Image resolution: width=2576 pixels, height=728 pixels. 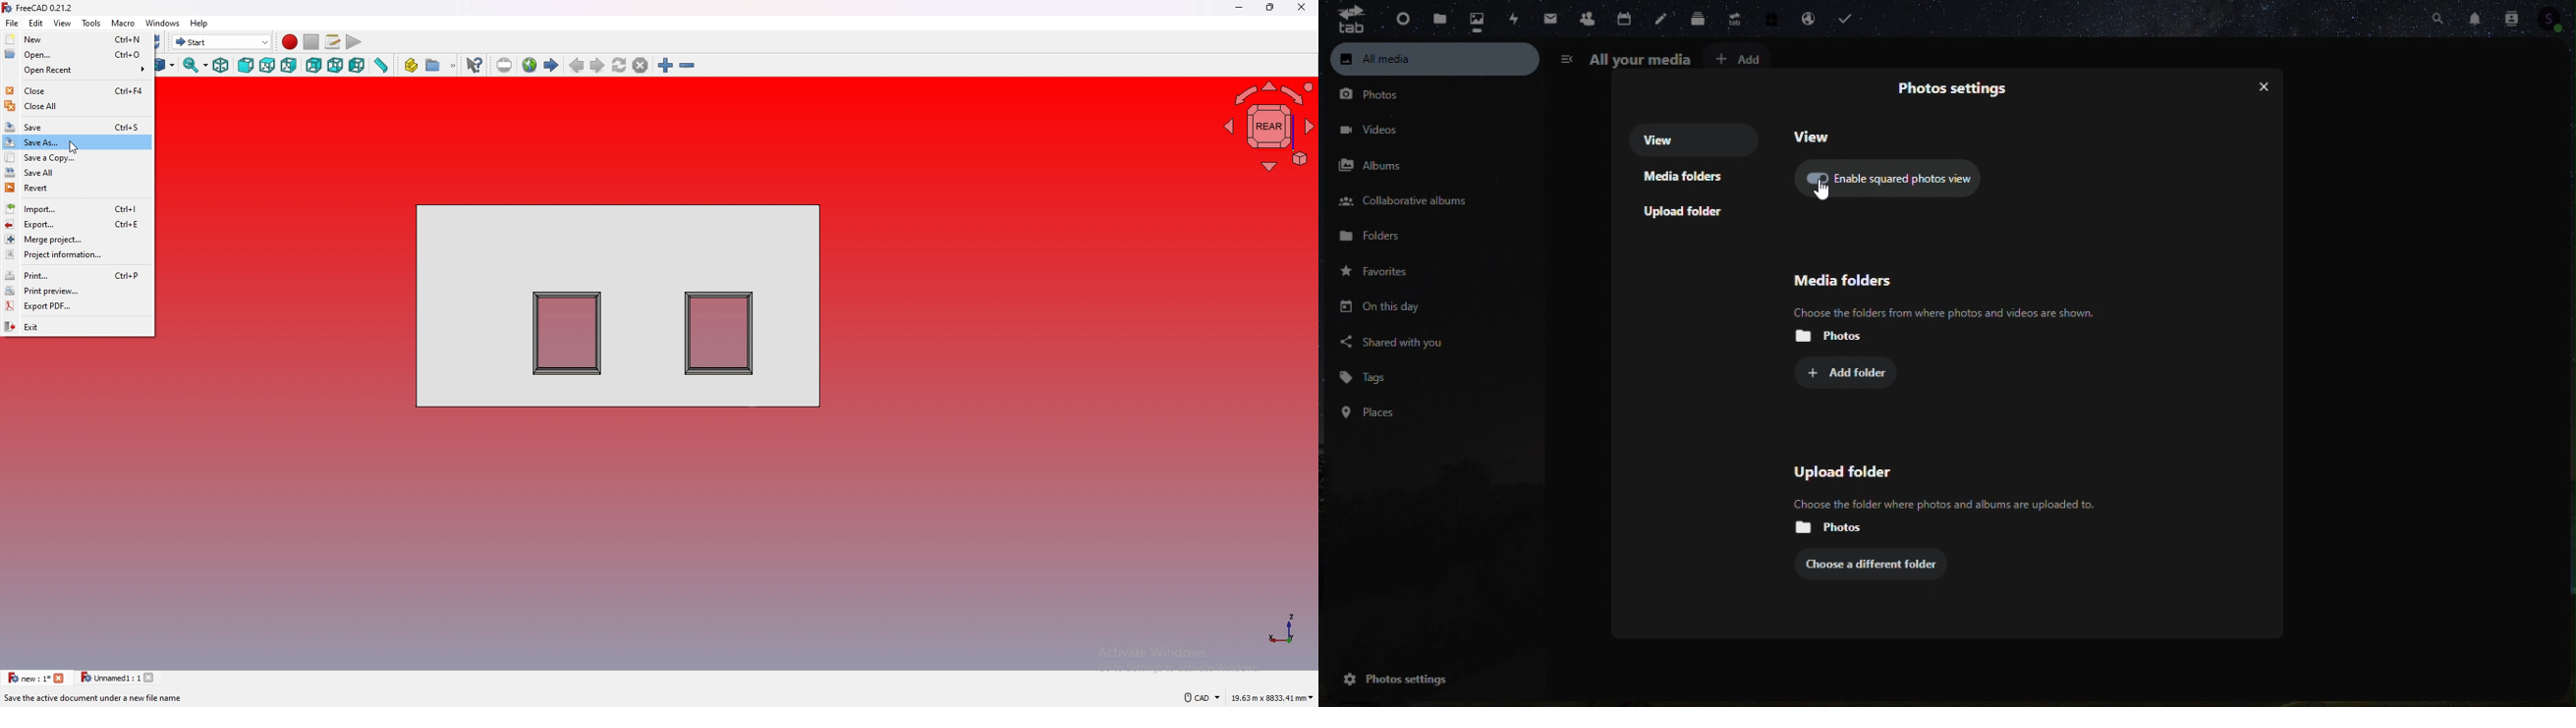 What do you see at coordinates (411, 66) in the screenshot?
I see `create part` at bounding box center [411, 66].